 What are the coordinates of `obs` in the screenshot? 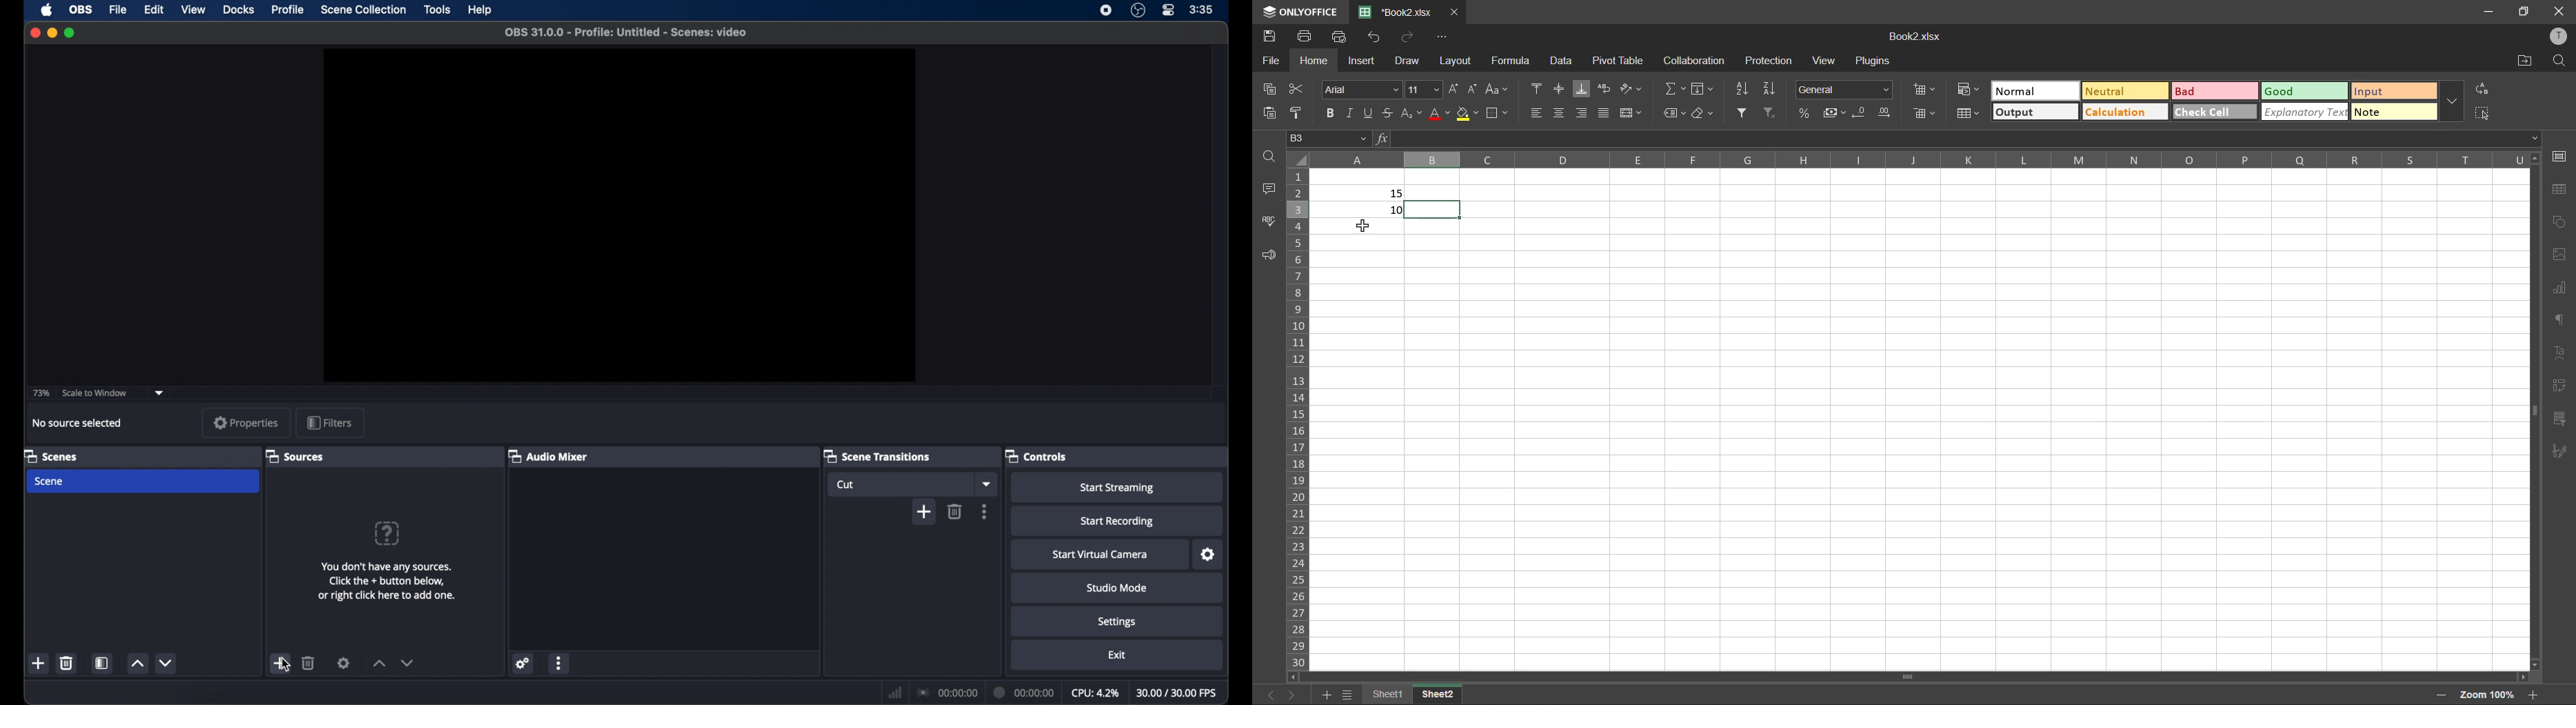 It's located at (80, 9).